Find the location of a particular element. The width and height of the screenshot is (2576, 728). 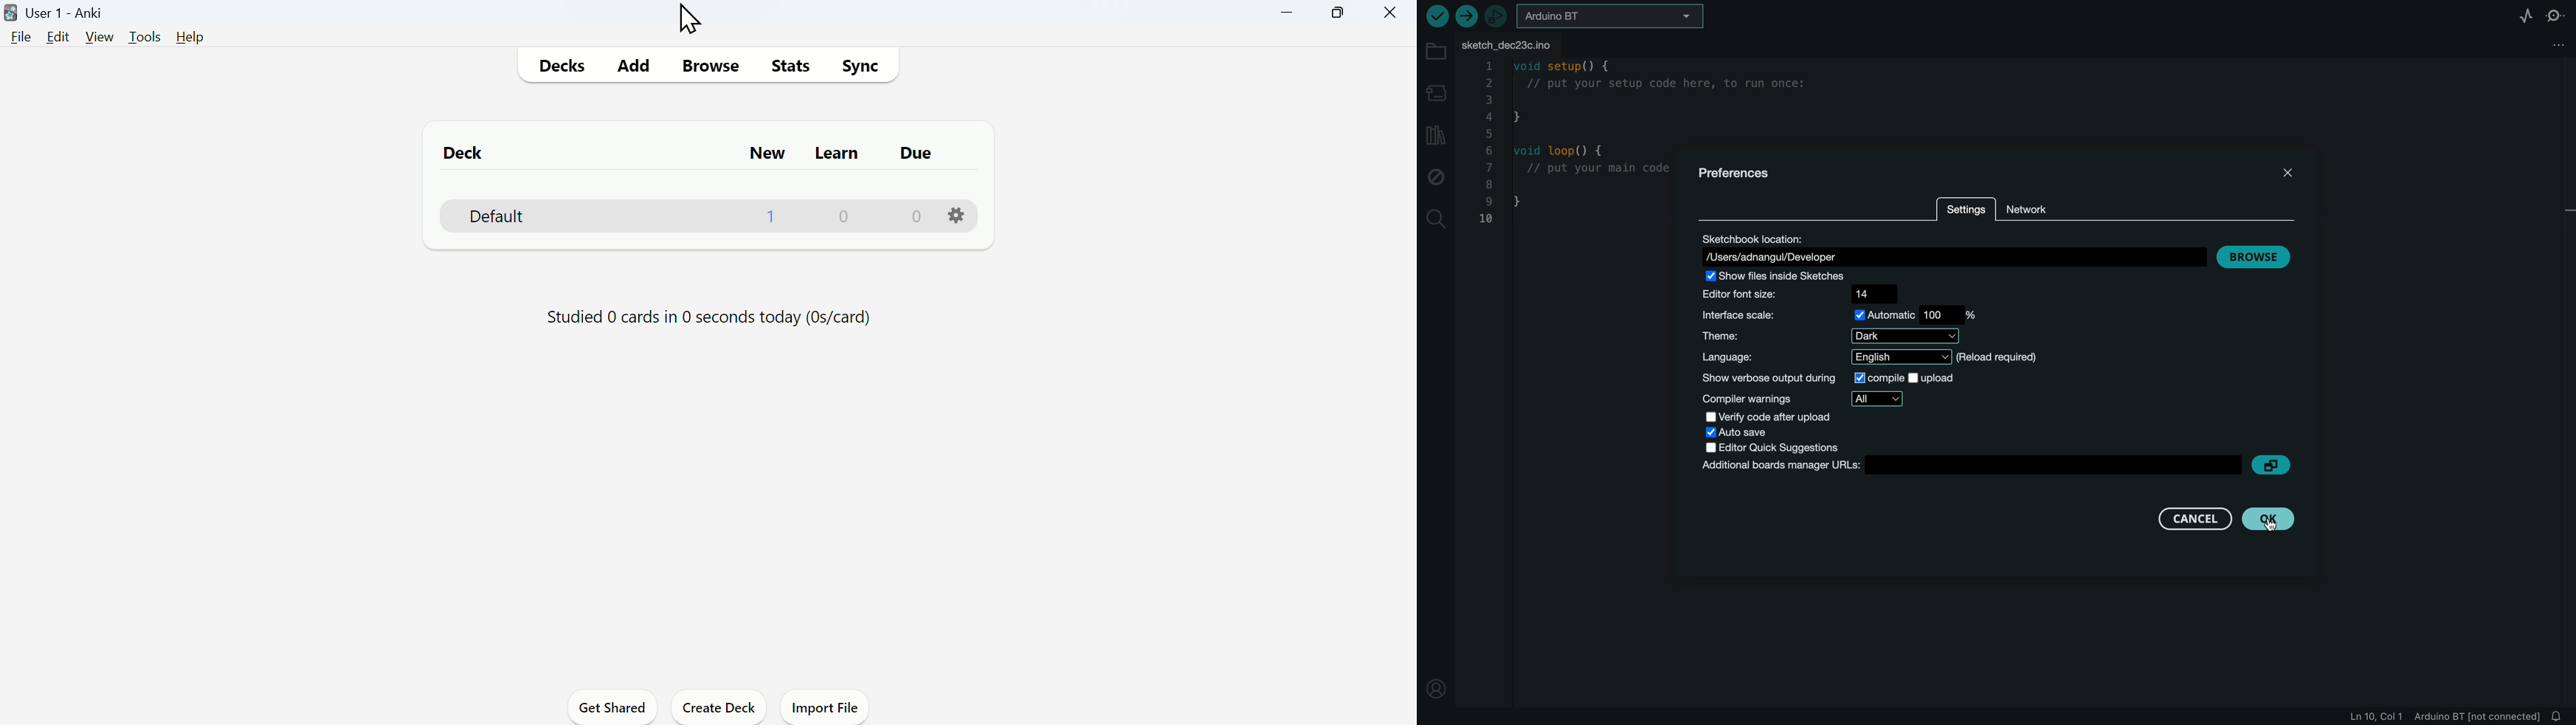

theme is located at coordinates (1832, 337).